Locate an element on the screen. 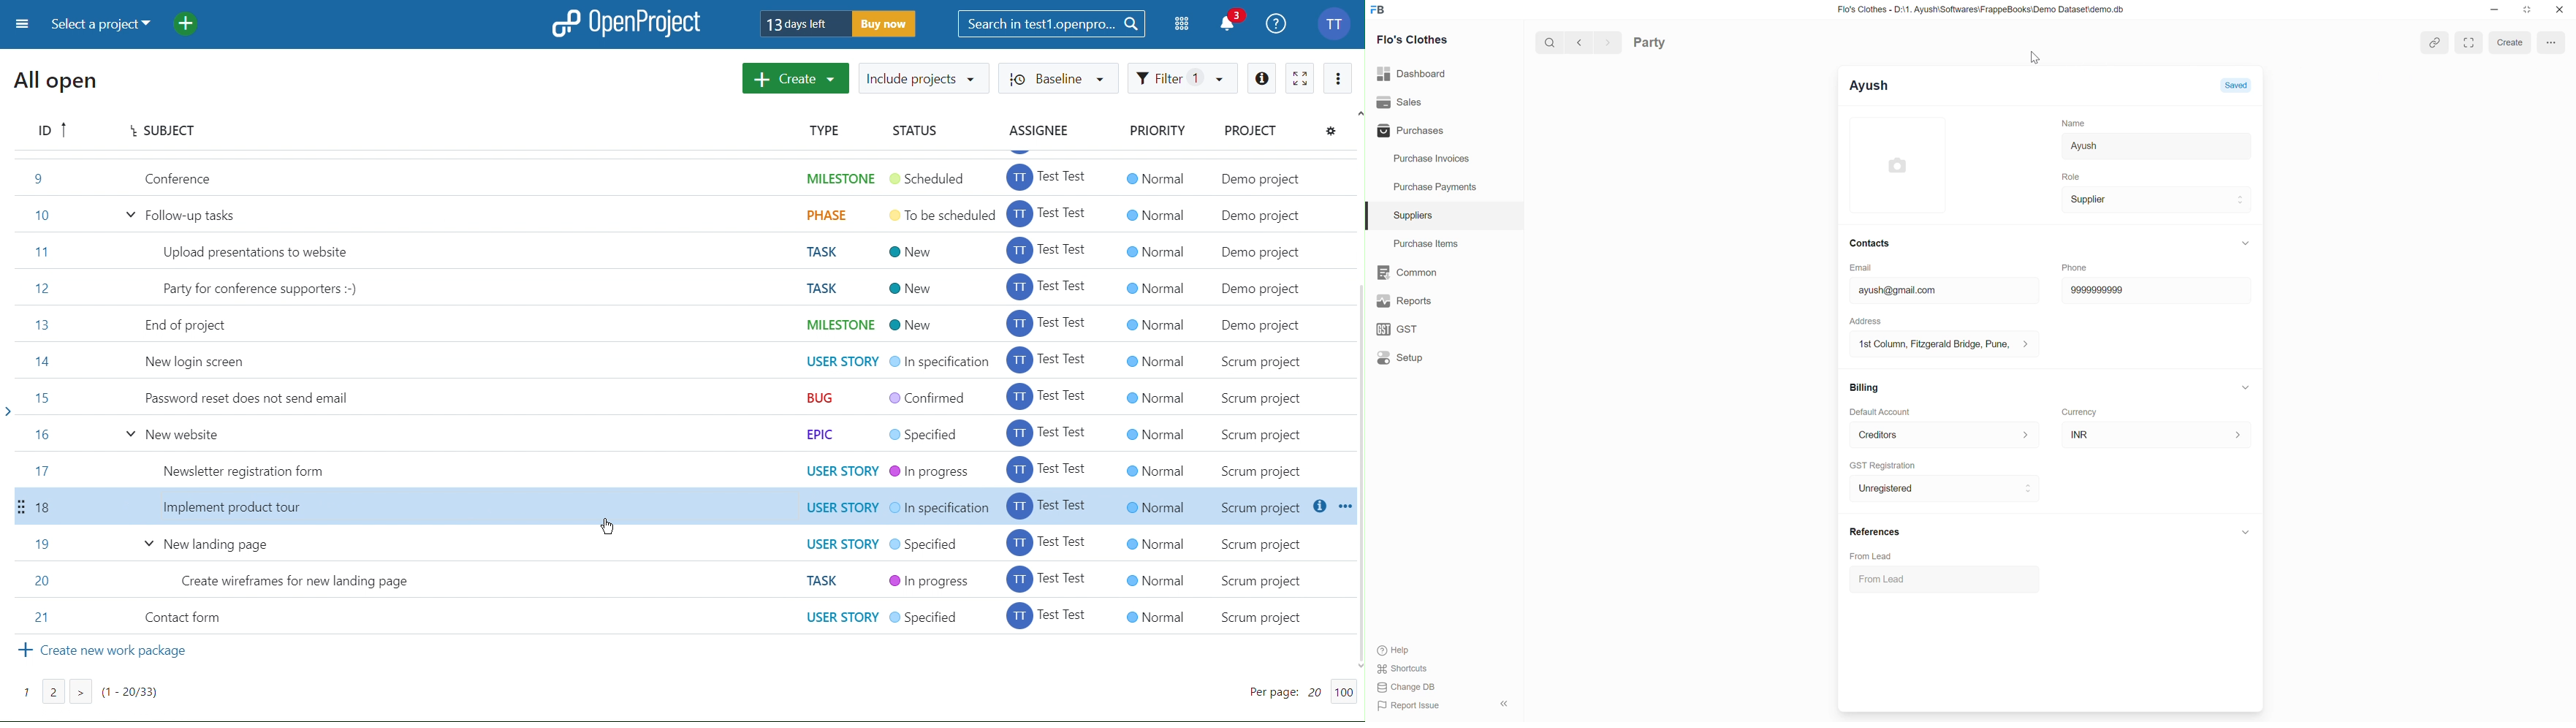  All Open is located at coordinates (60, 83).